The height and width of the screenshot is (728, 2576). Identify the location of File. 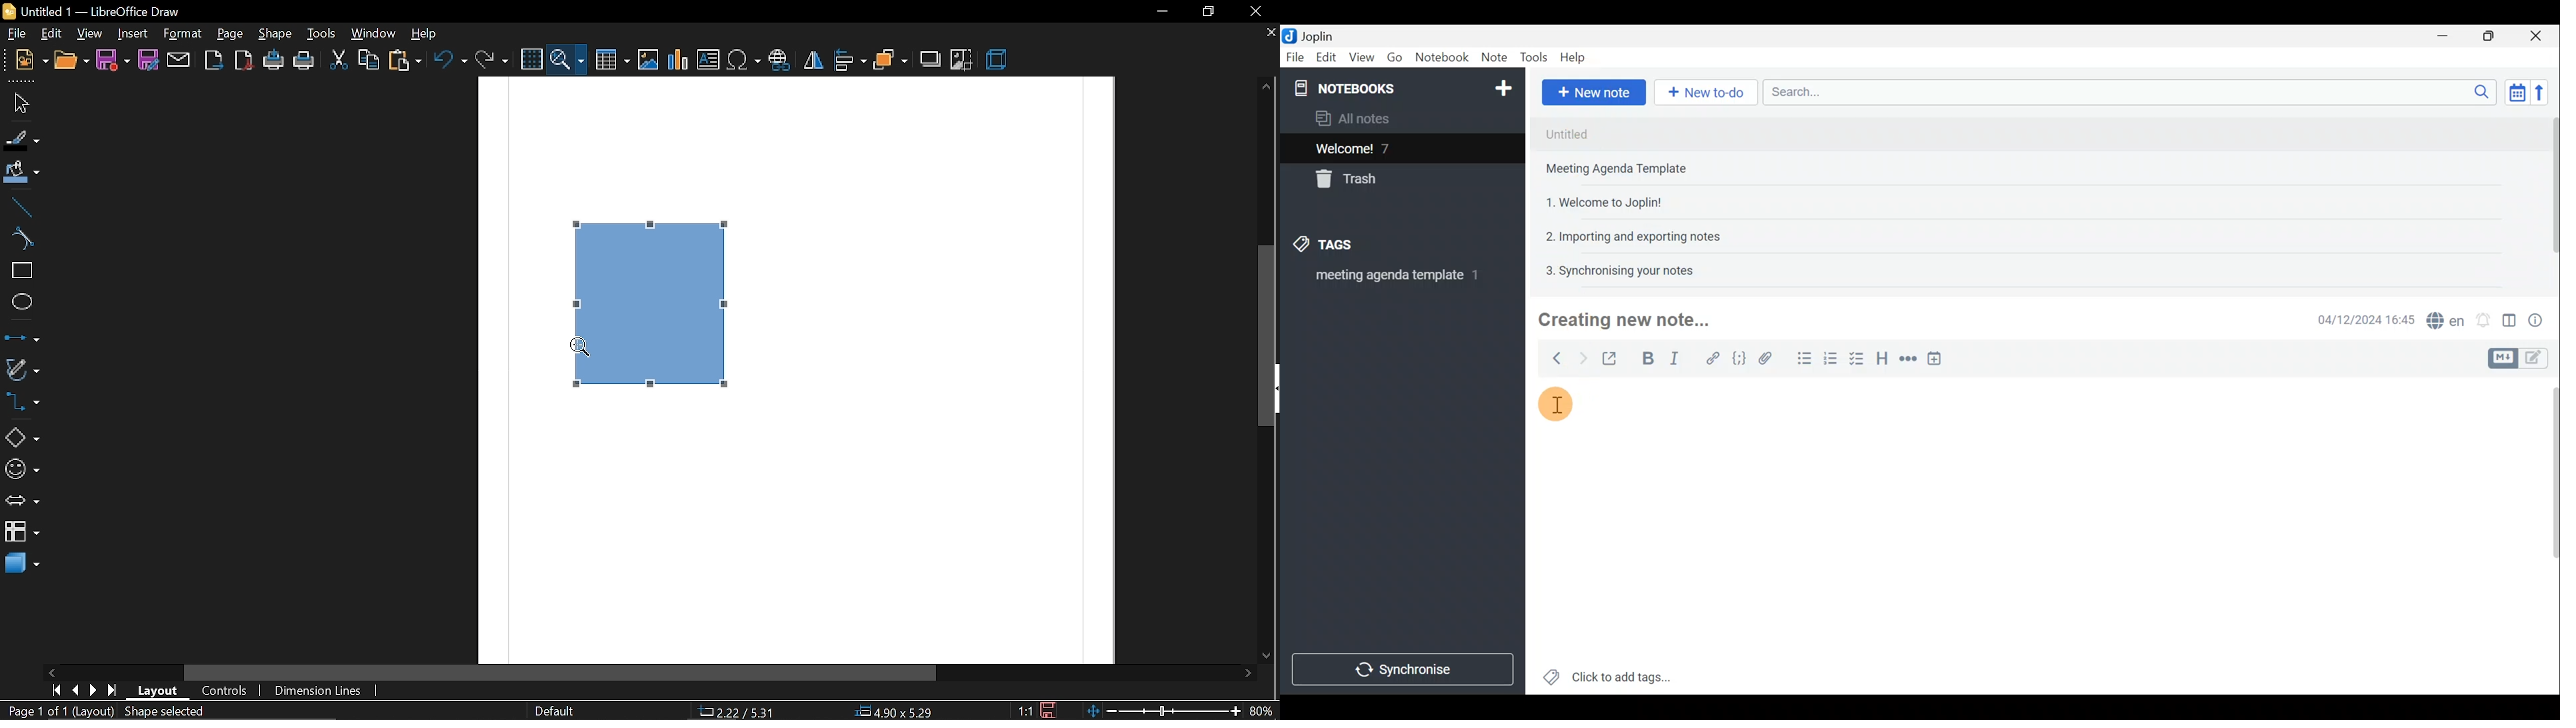
(1293, 56).